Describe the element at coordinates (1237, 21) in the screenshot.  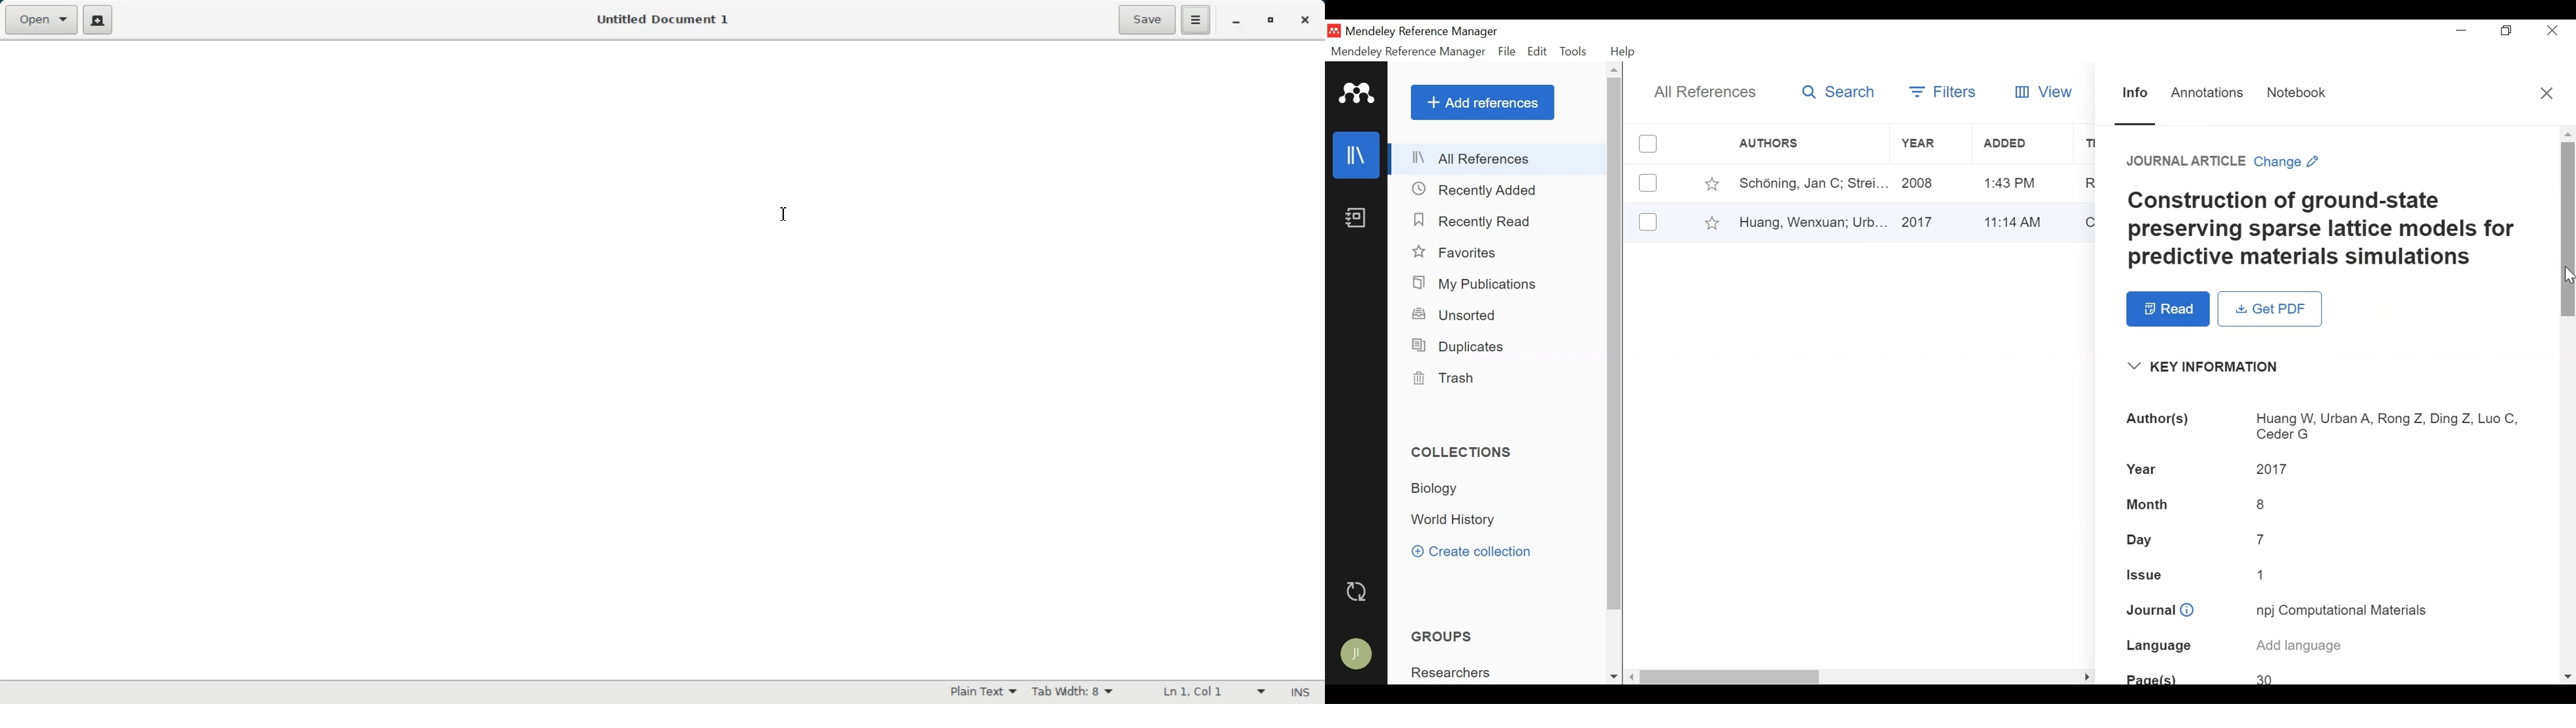
I see `Minimize` at that location.